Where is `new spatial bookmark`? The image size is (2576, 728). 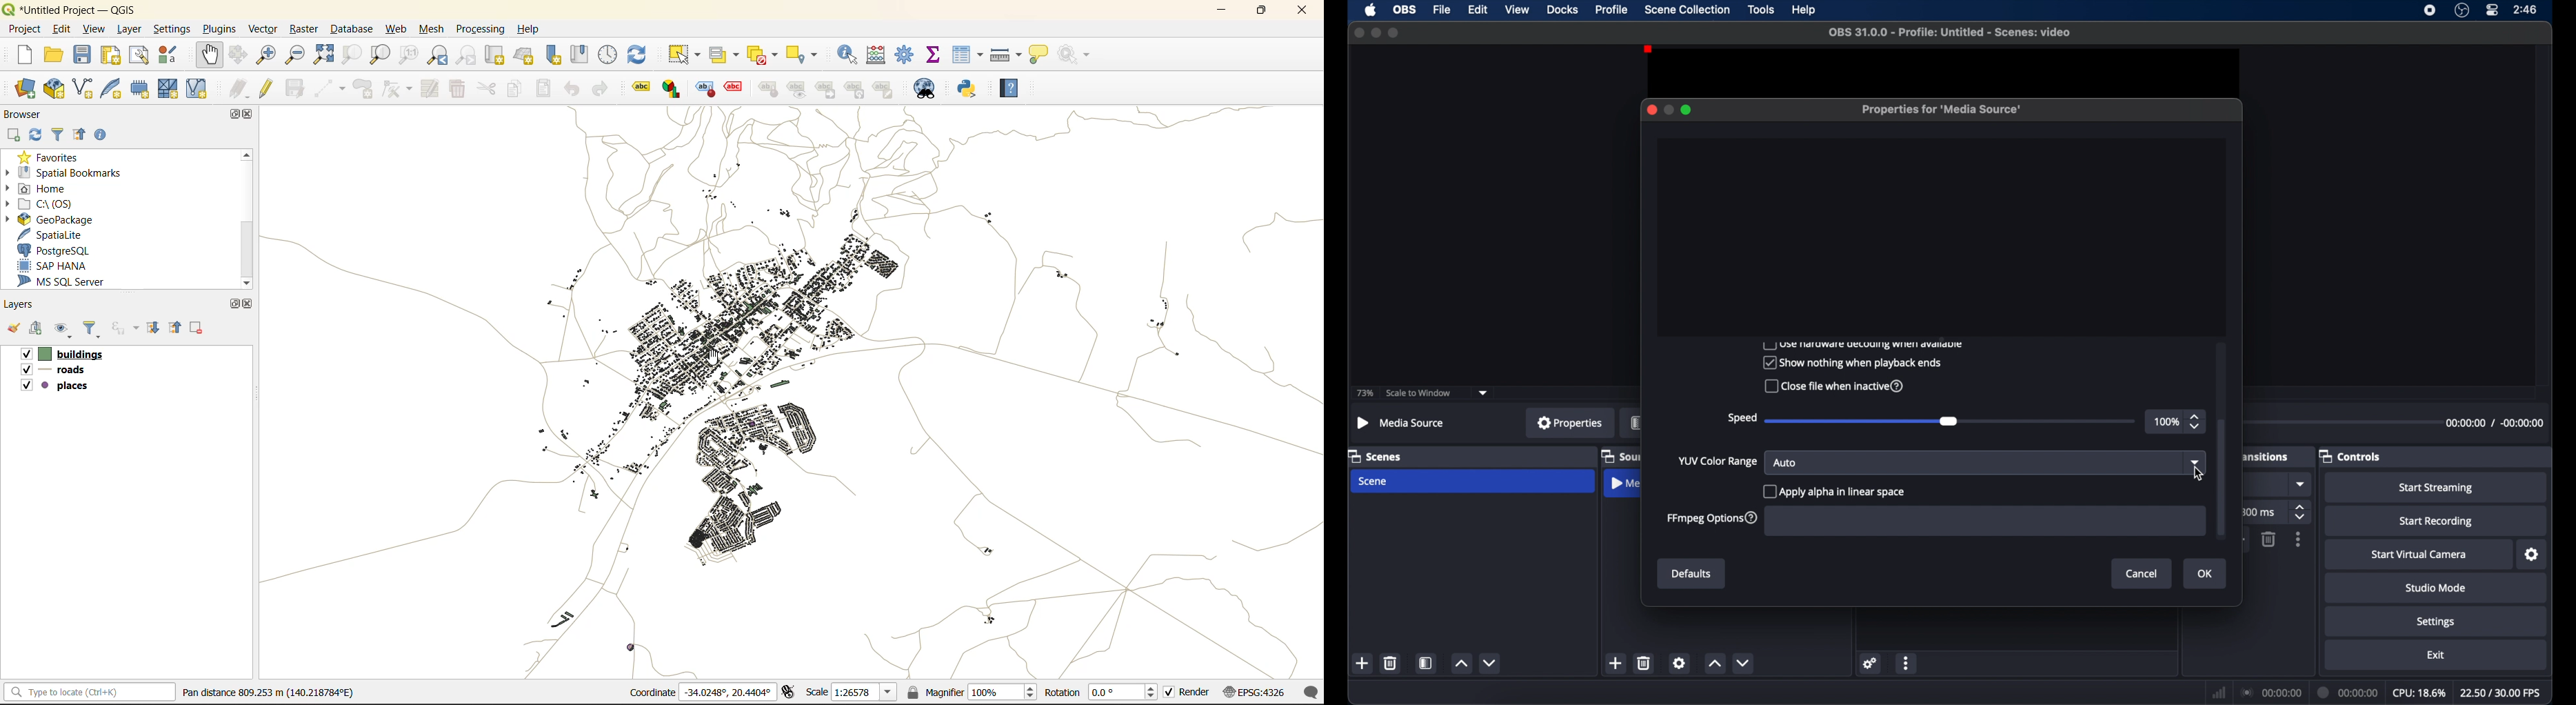
new spatial bookmark is located at coordinates (553, 57).